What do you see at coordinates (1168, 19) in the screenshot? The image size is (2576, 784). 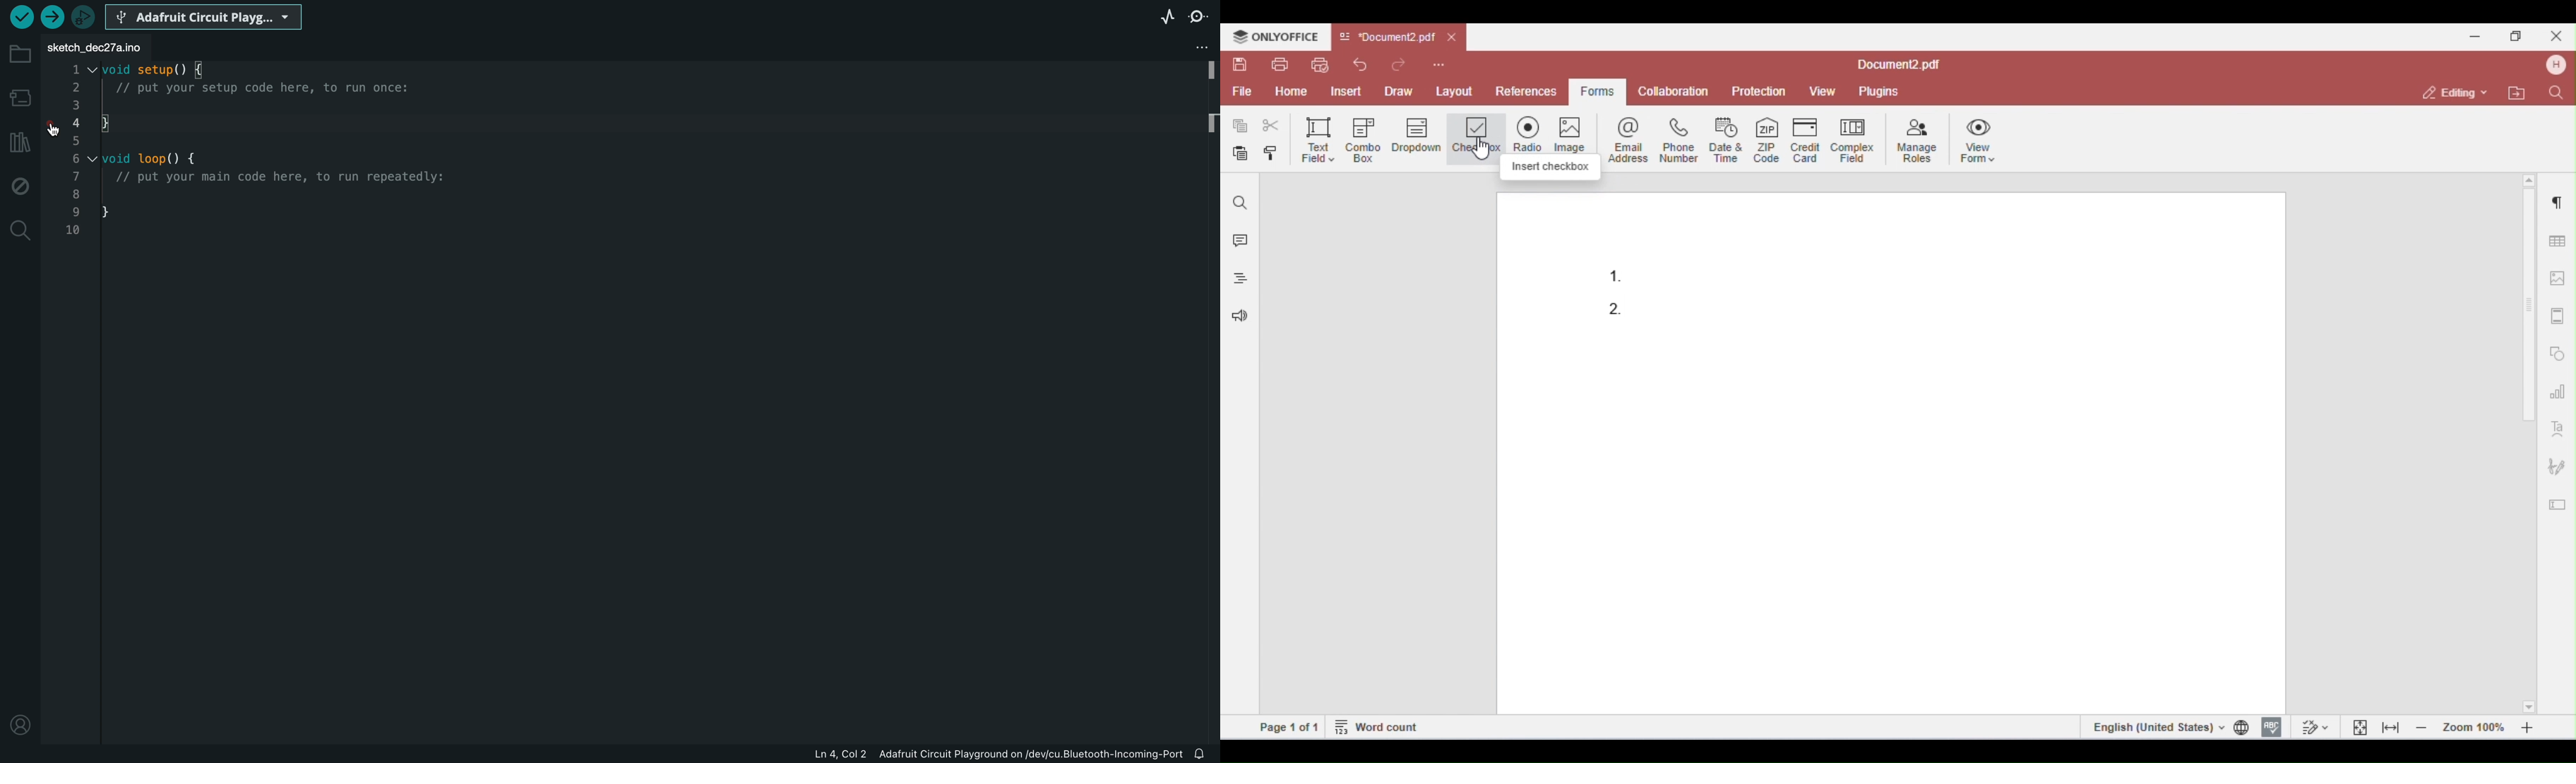 I see `serial plotter` at bounding box center [1168, 19].